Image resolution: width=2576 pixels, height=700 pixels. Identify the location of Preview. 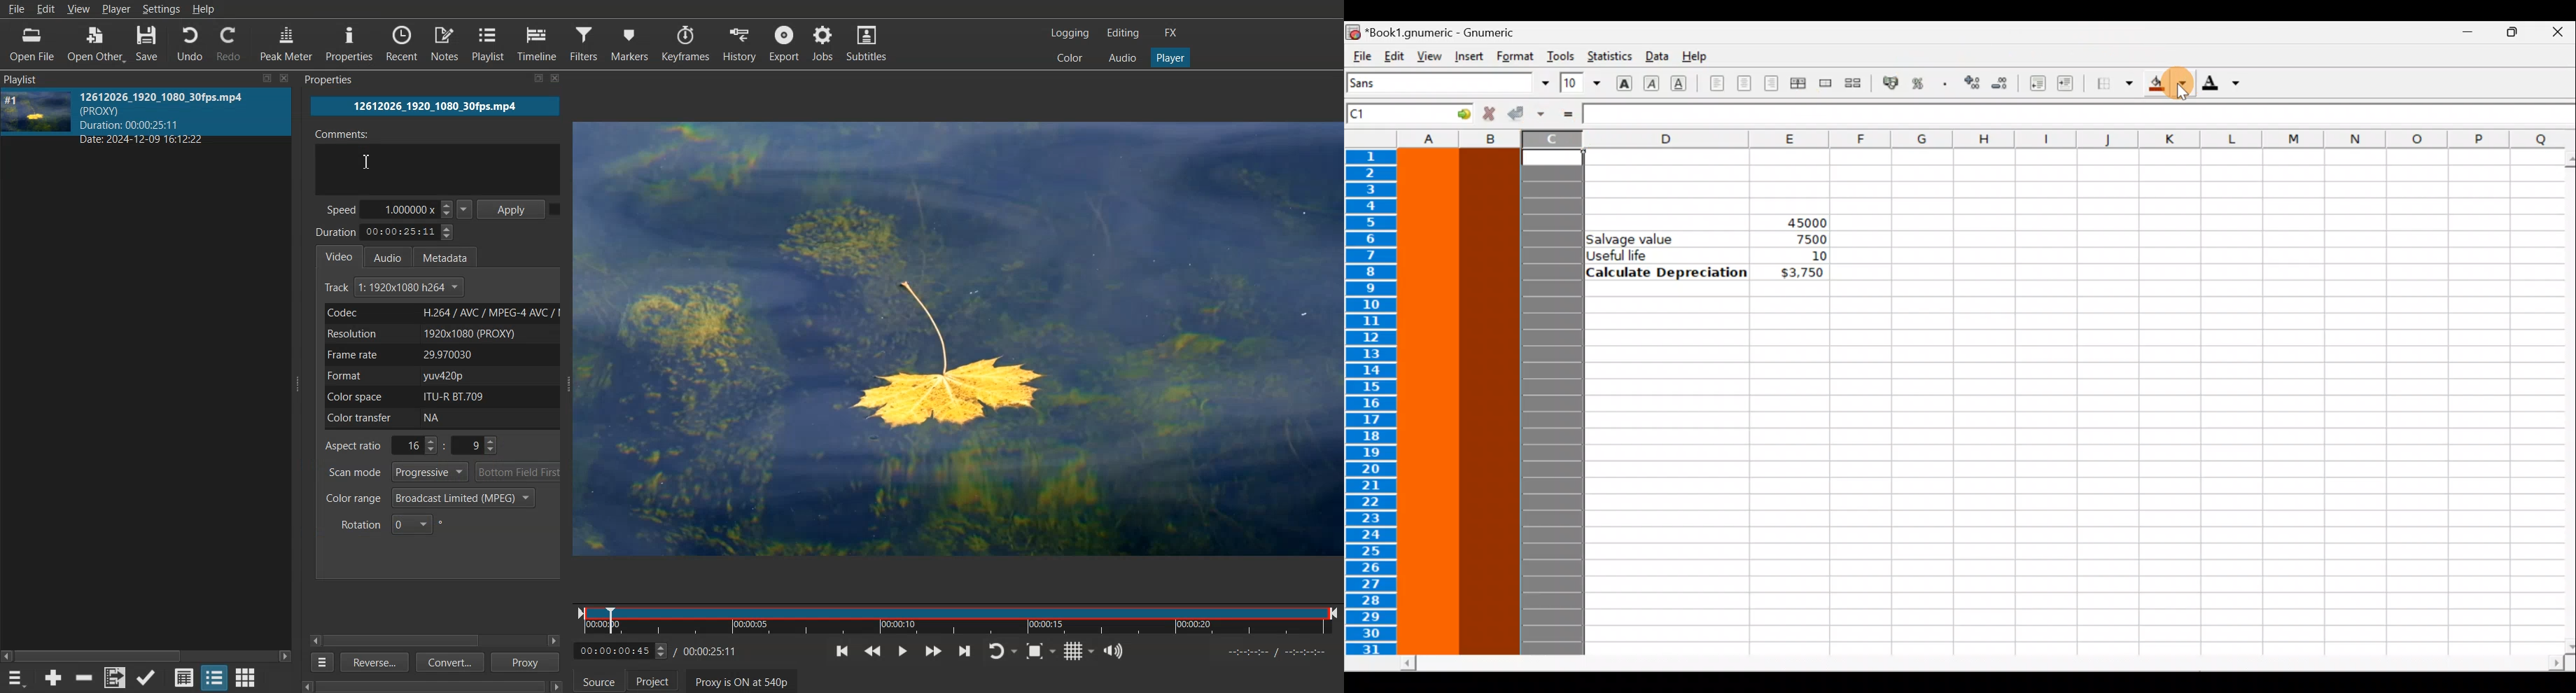
(961, 340).